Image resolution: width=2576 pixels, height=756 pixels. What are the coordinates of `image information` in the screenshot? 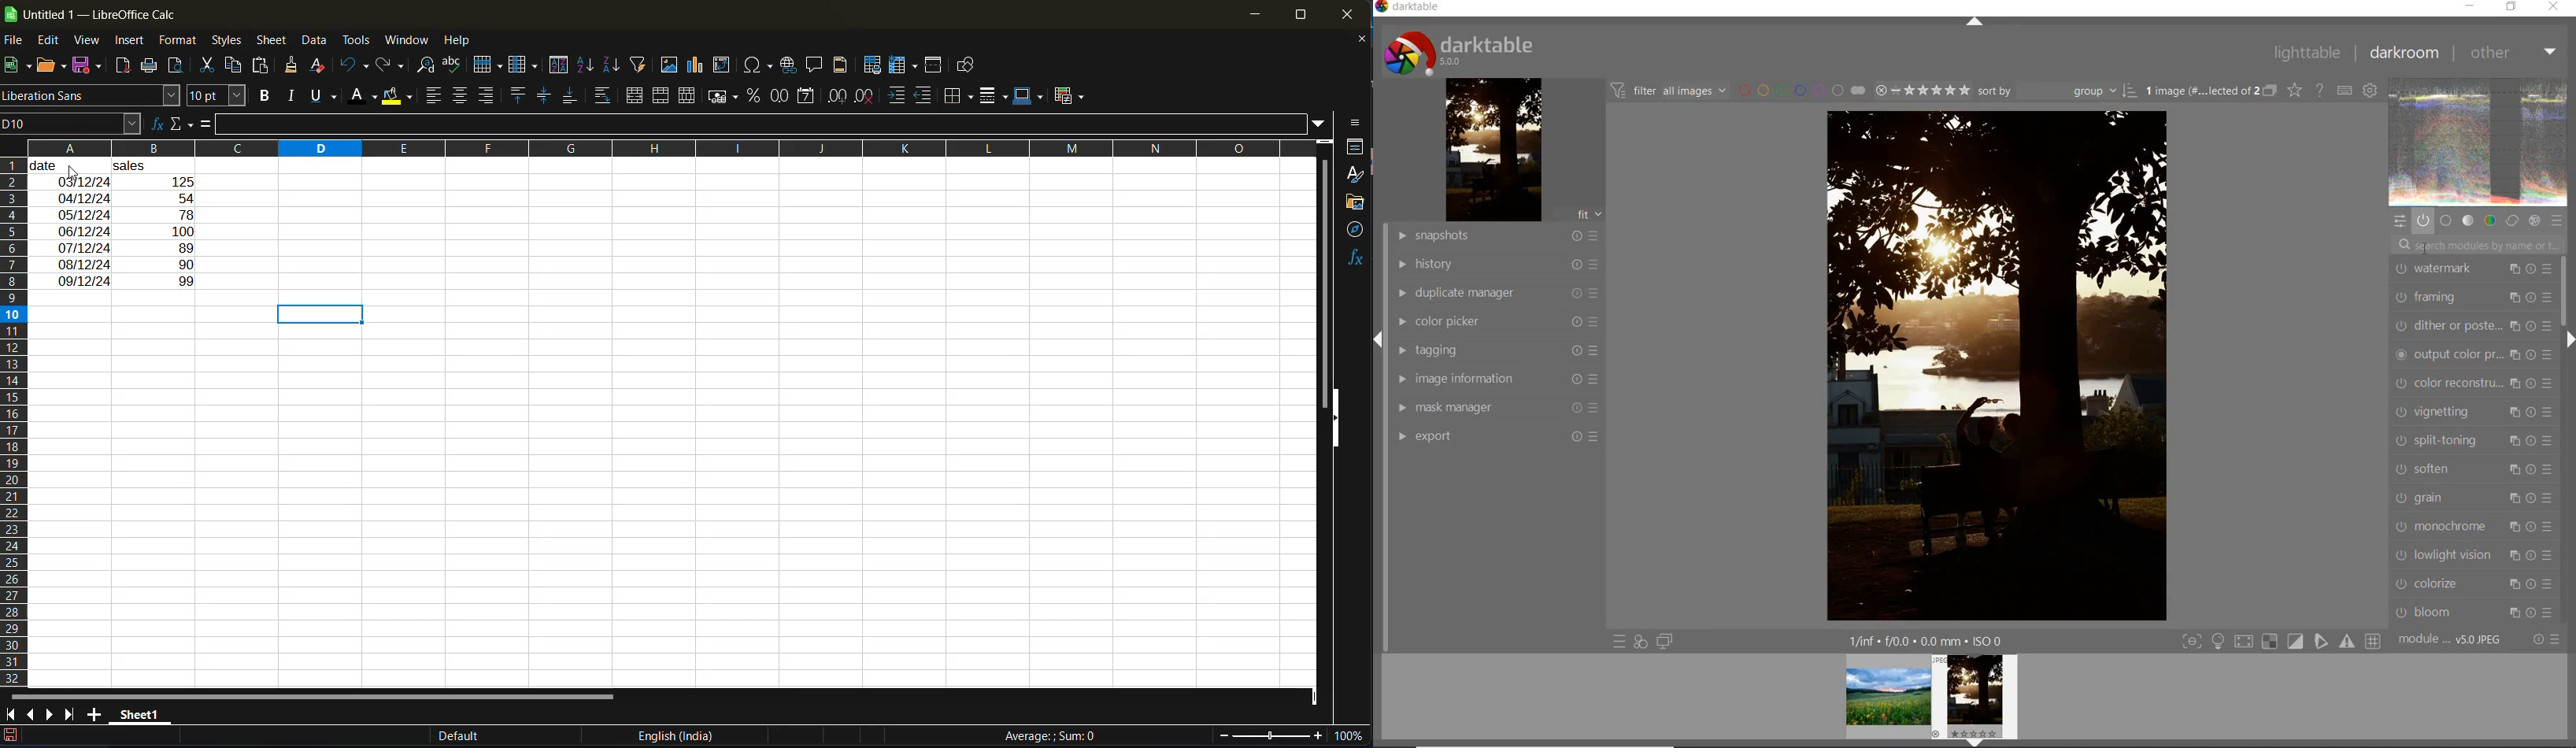 It's located at (1495, 378).